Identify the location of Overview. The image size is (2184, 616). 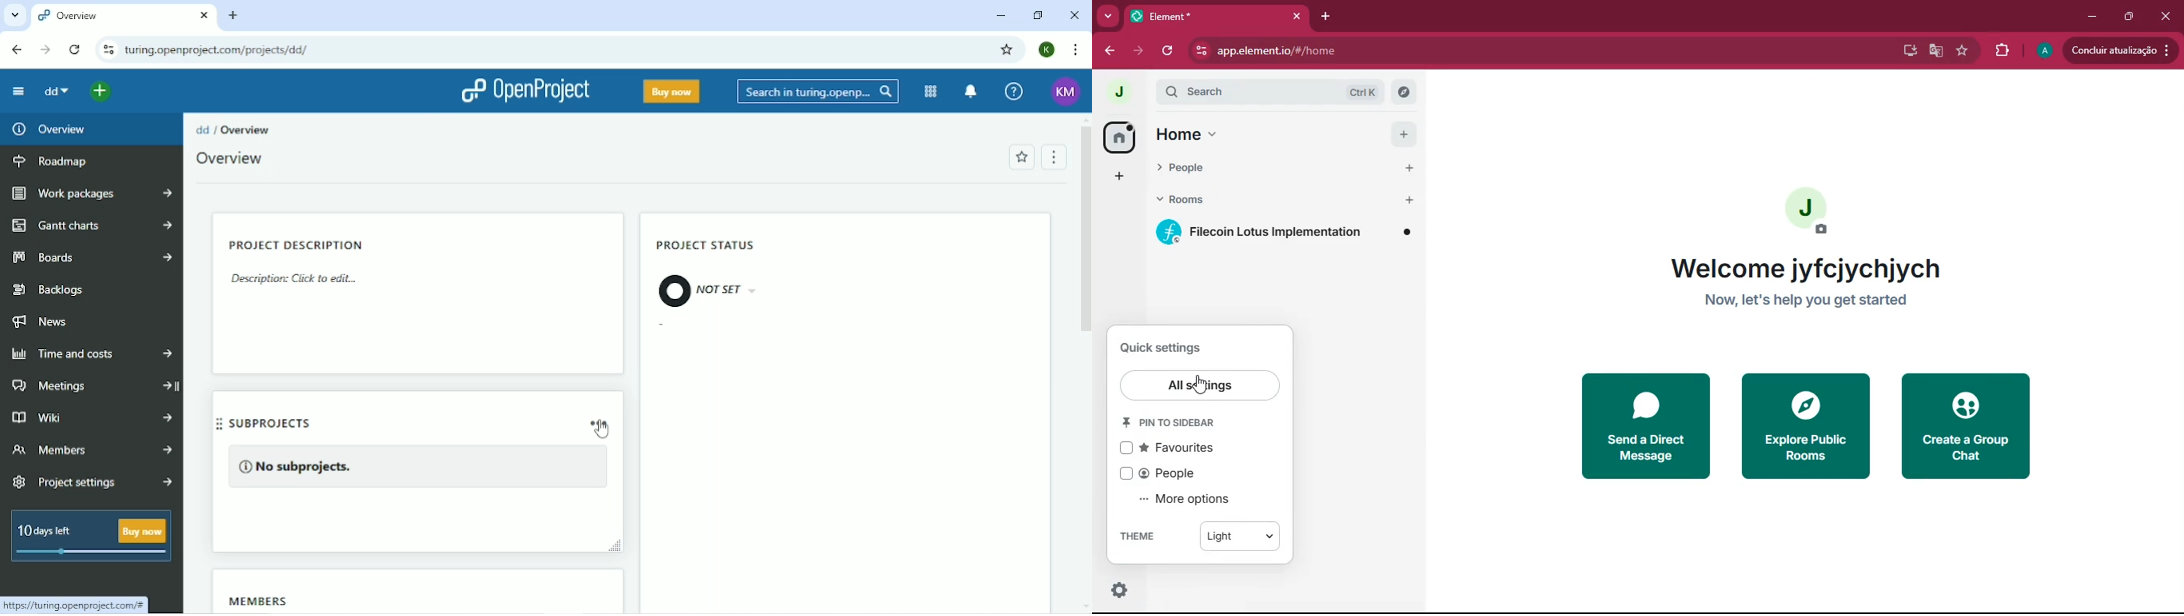
(54, 130).